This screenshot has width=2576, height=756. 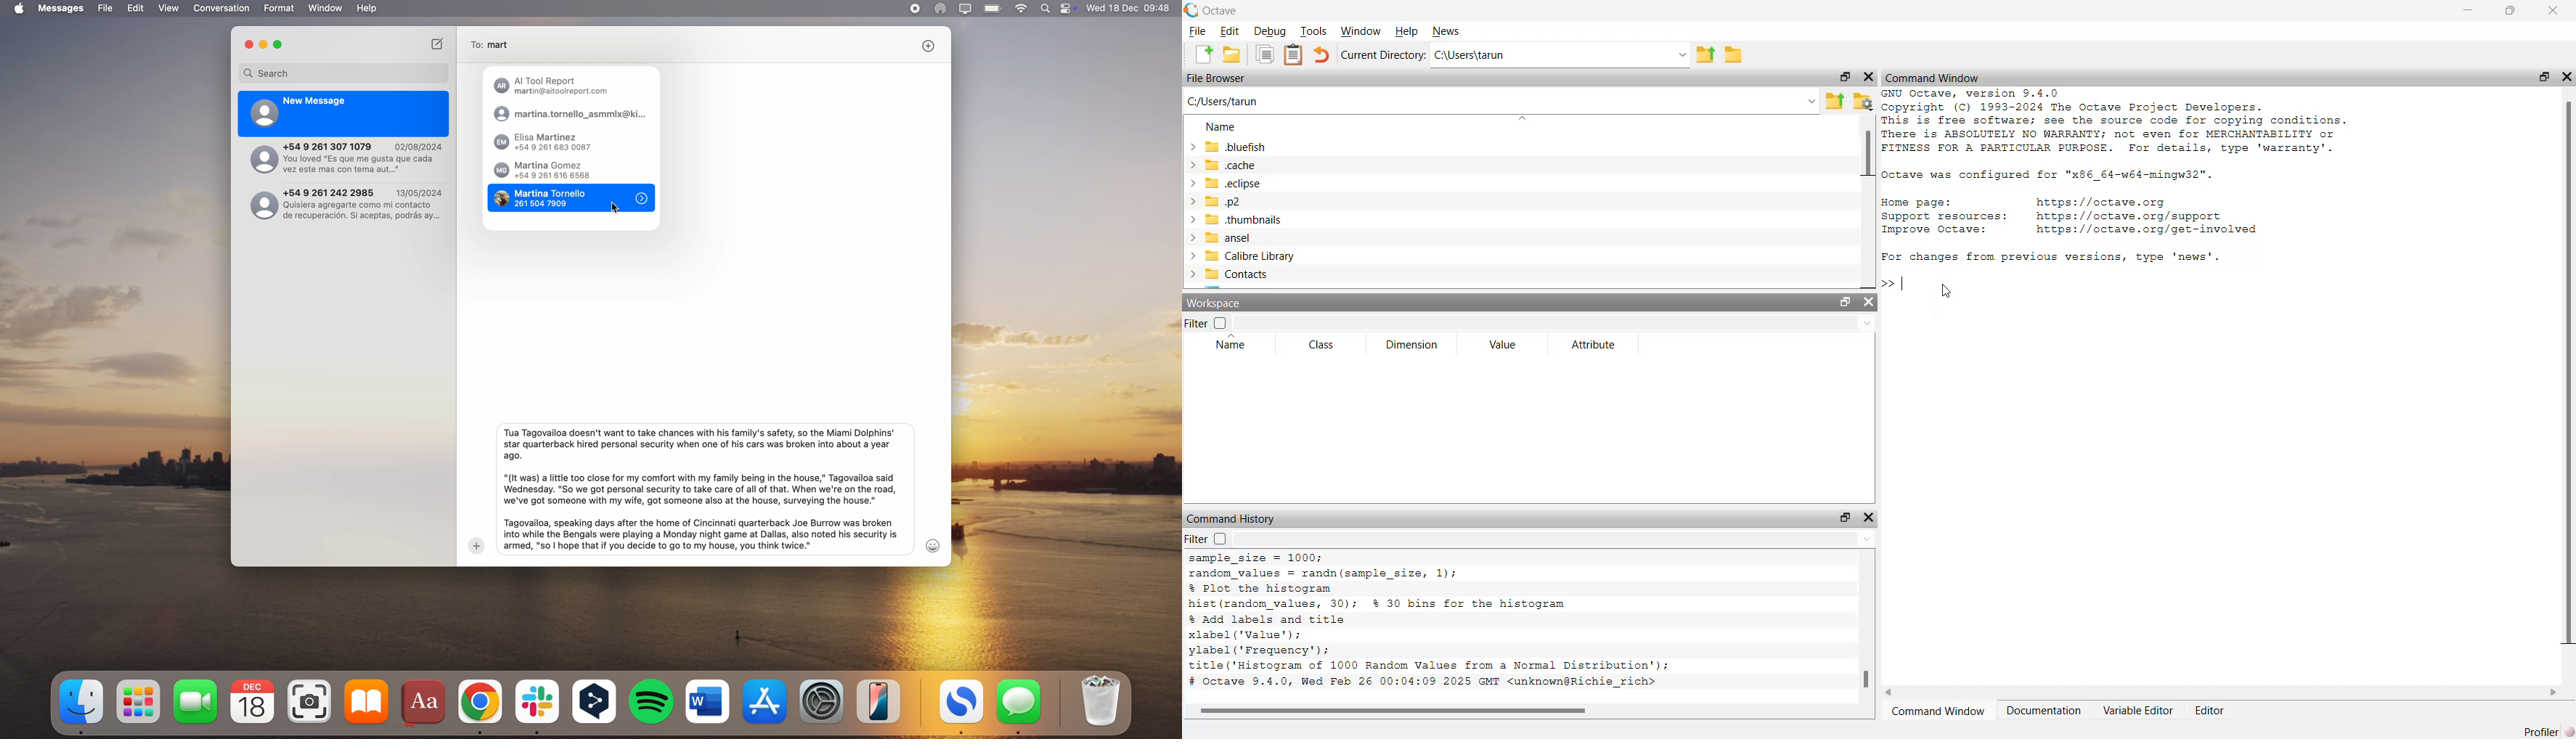 What do you see at coordinates (1294, 54) in the screenshot?
I see `clipboard` at bounding box center [1294, 54].